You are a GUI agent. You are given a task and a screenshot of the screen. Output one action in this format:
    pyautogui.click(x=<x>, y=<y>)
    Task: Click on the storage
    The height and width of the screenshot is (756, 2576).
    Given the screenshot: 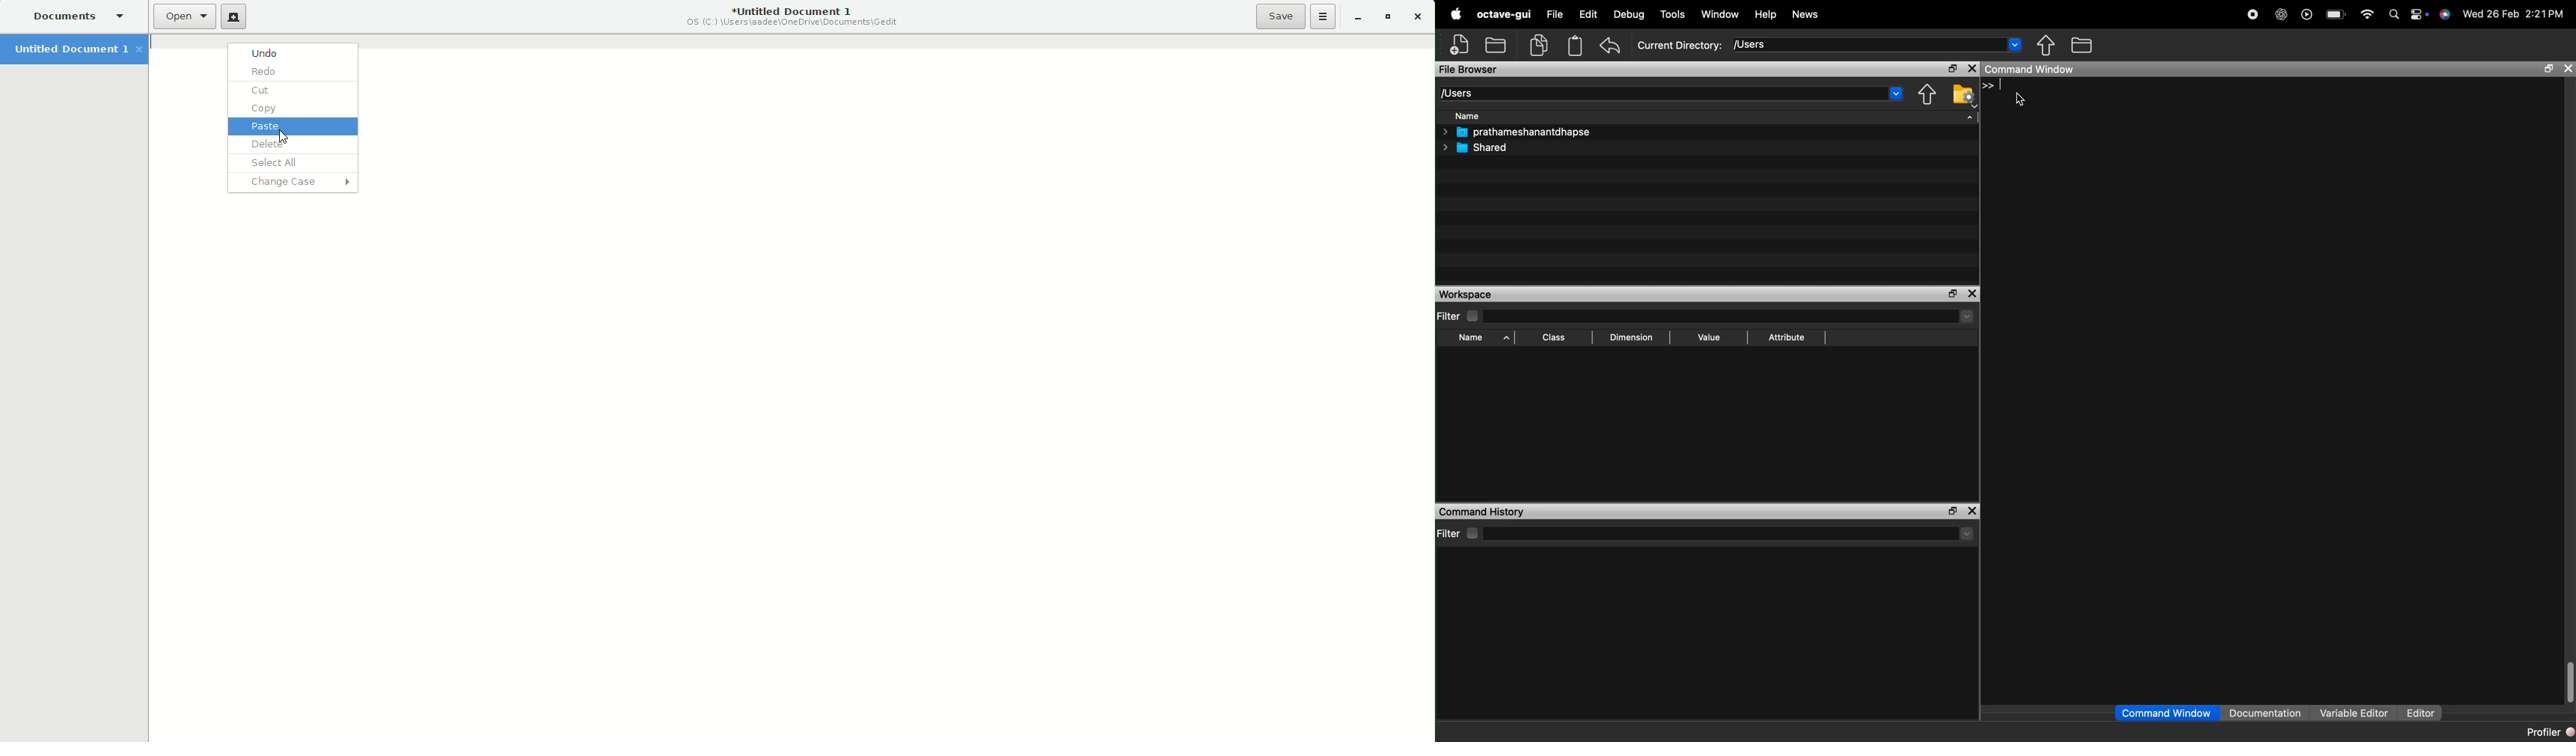 What is the action you would take?
    pyautogui.click(x=1576, y=47)
    